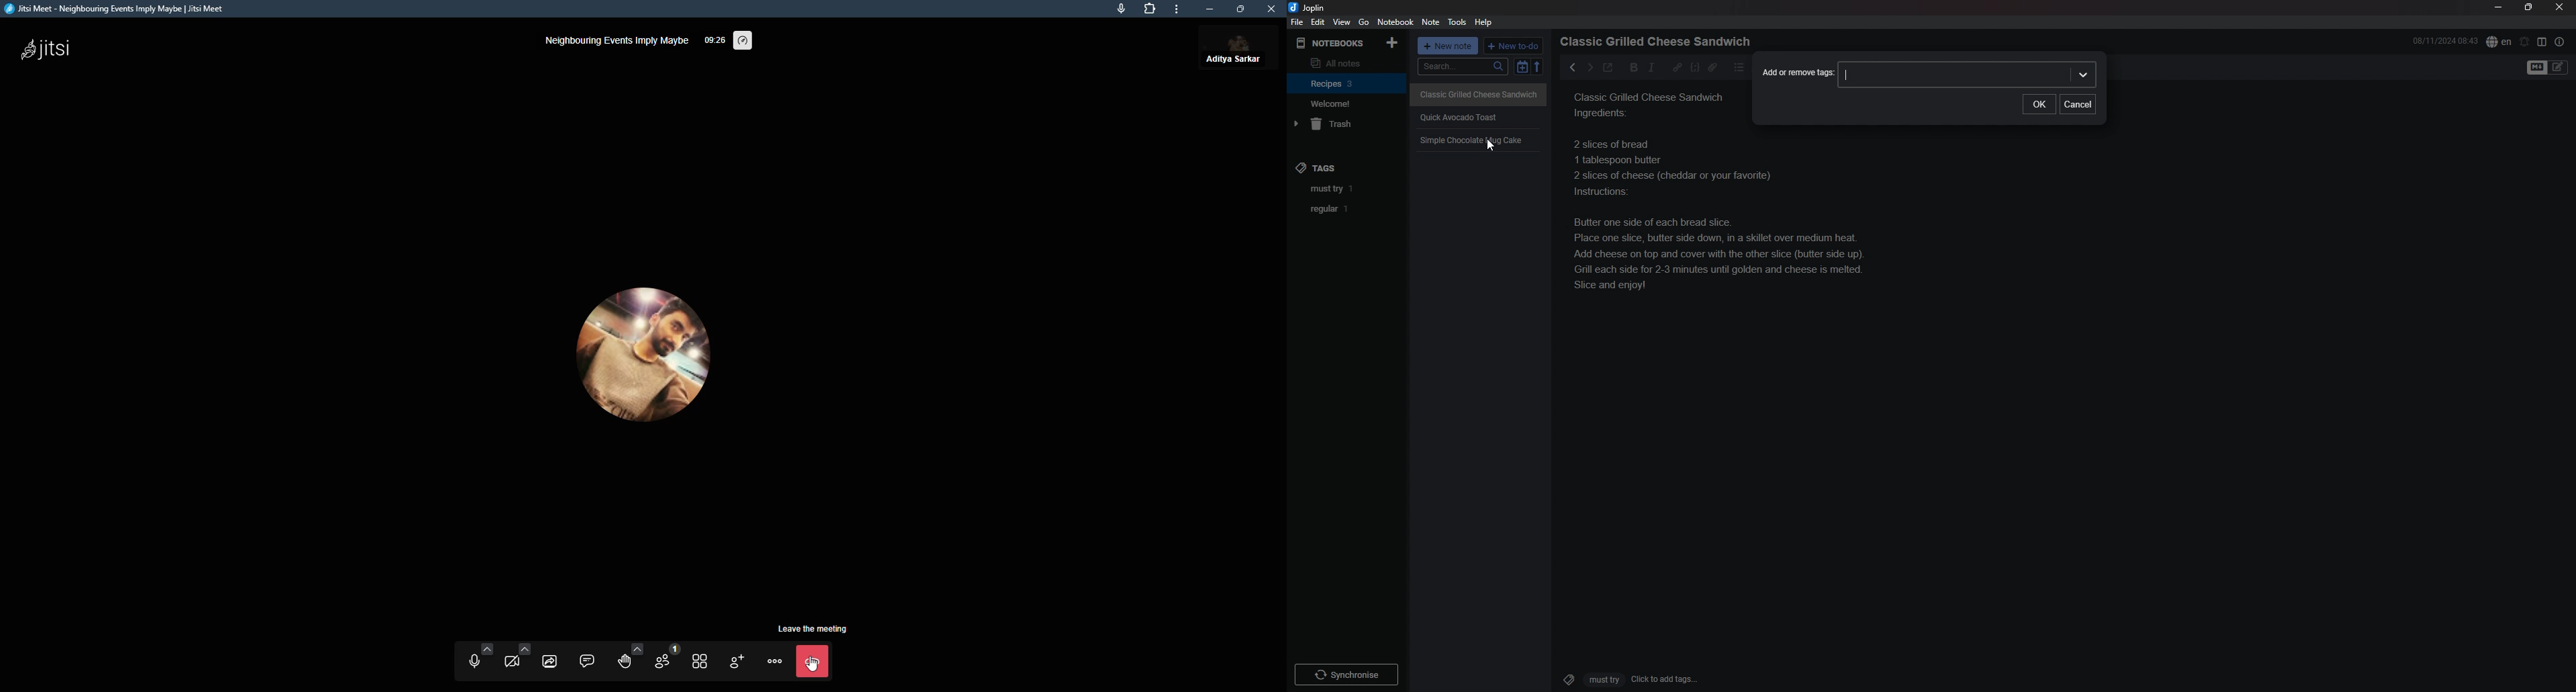 The width and height of the screenshot is (2576, 700). Describe the element at coordinates (1739, 67) in the screenshot. I see `bullet list` at that location.